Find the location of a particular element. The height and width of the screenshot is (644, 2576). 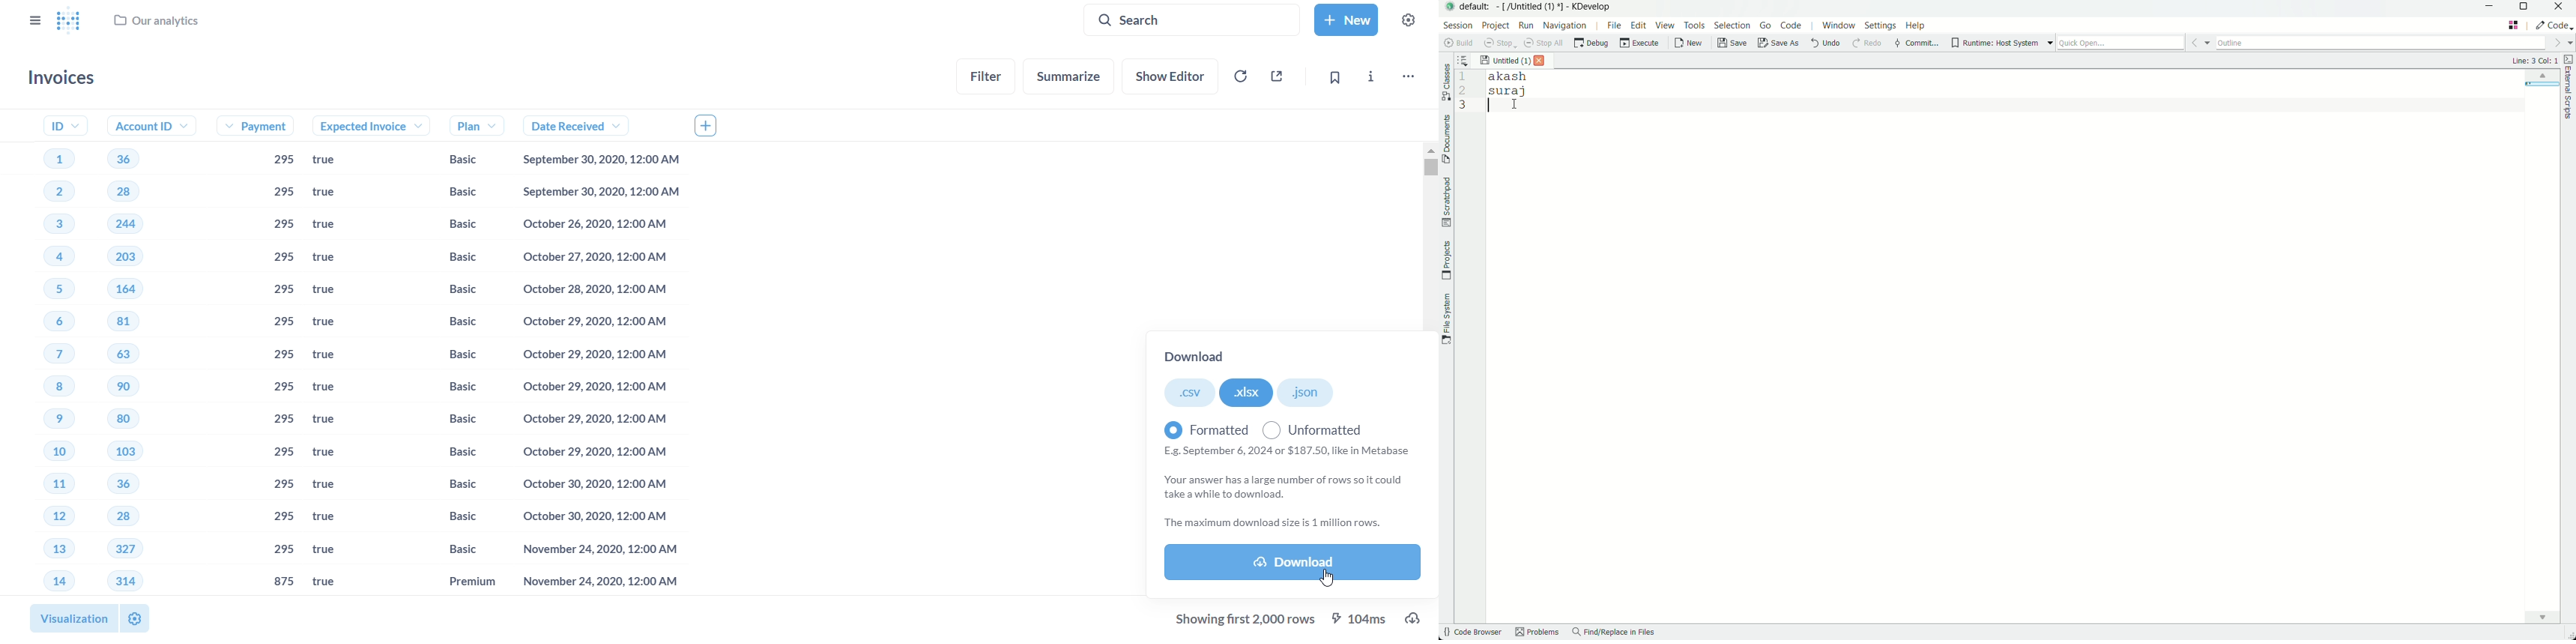

295 is located at coordinates (282, 225).